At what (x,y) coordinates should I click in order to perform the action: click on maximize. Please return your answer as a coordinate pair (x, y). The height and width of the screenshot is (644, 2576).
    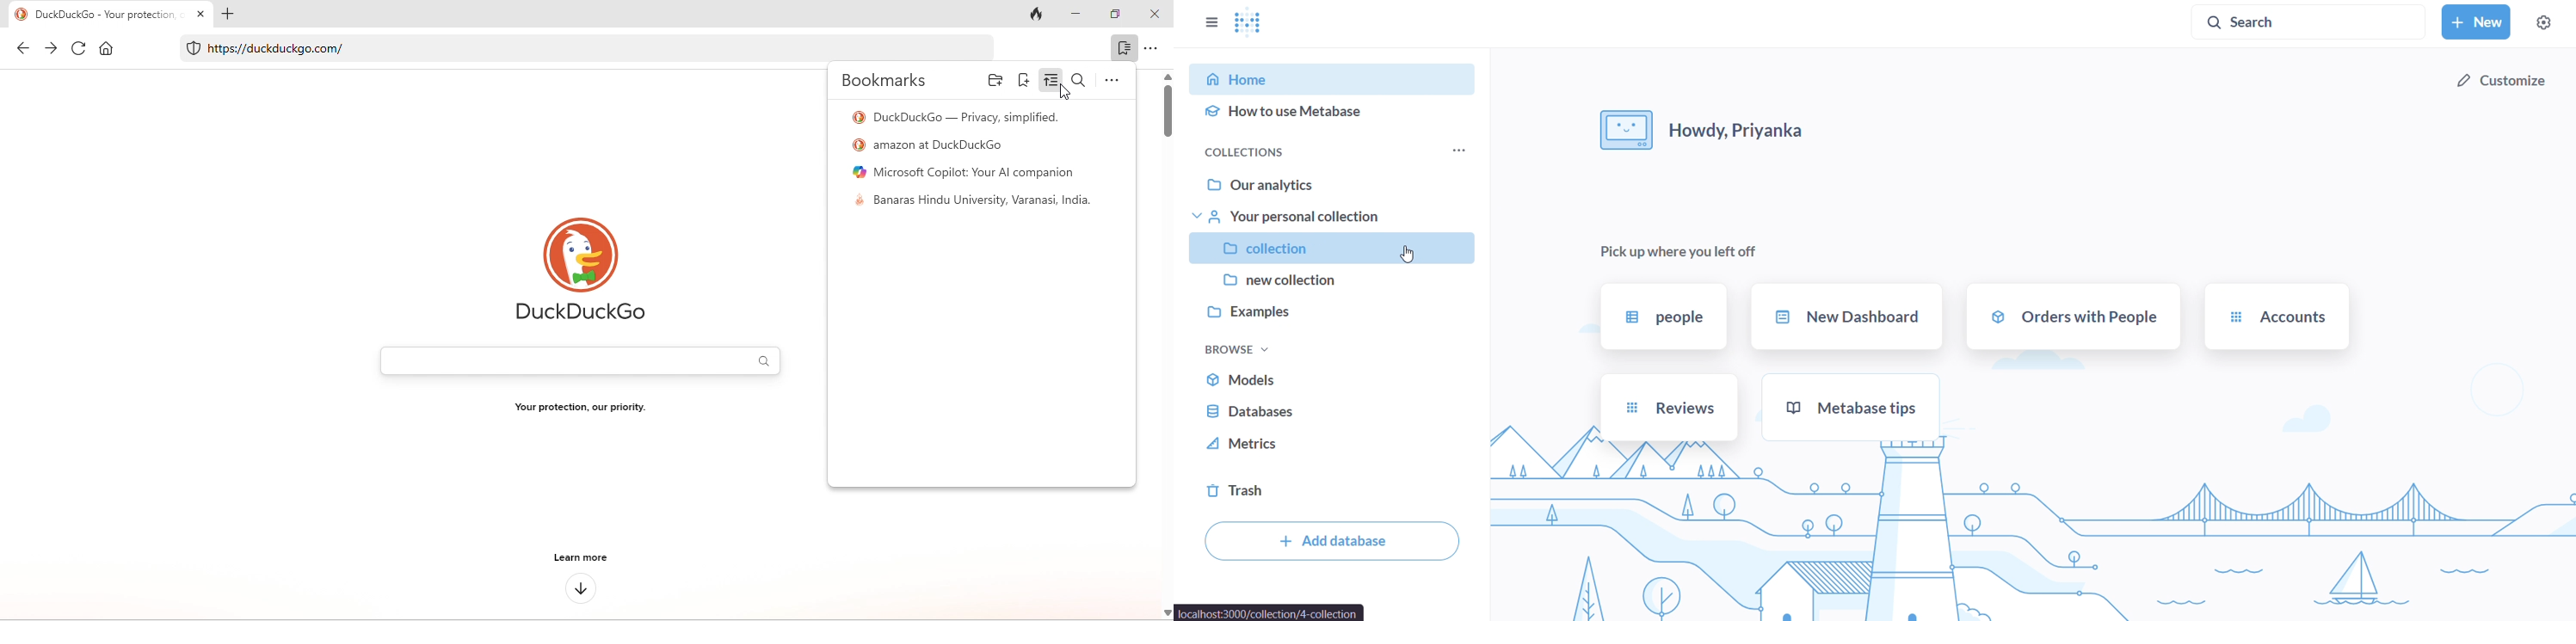
    Looking at the image, I should click on (1119, 16).